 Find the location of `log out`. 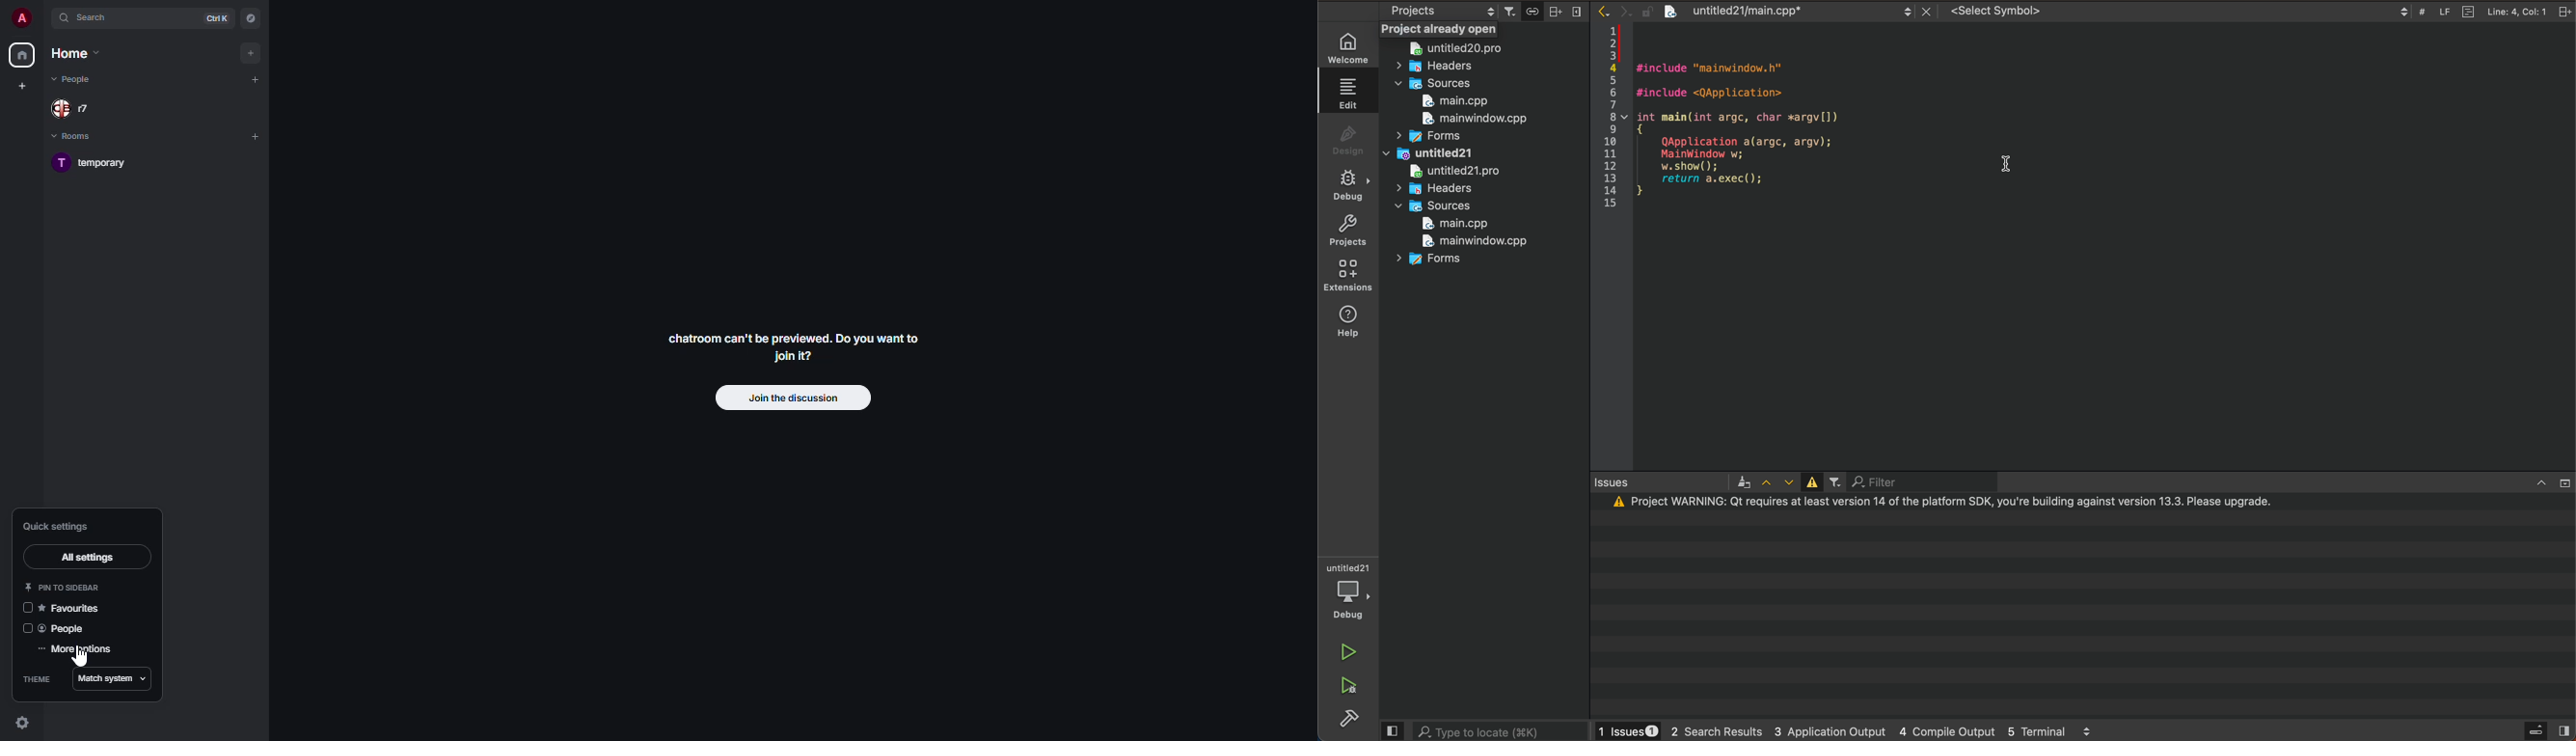

log out is located at coordinates (2567, 10).